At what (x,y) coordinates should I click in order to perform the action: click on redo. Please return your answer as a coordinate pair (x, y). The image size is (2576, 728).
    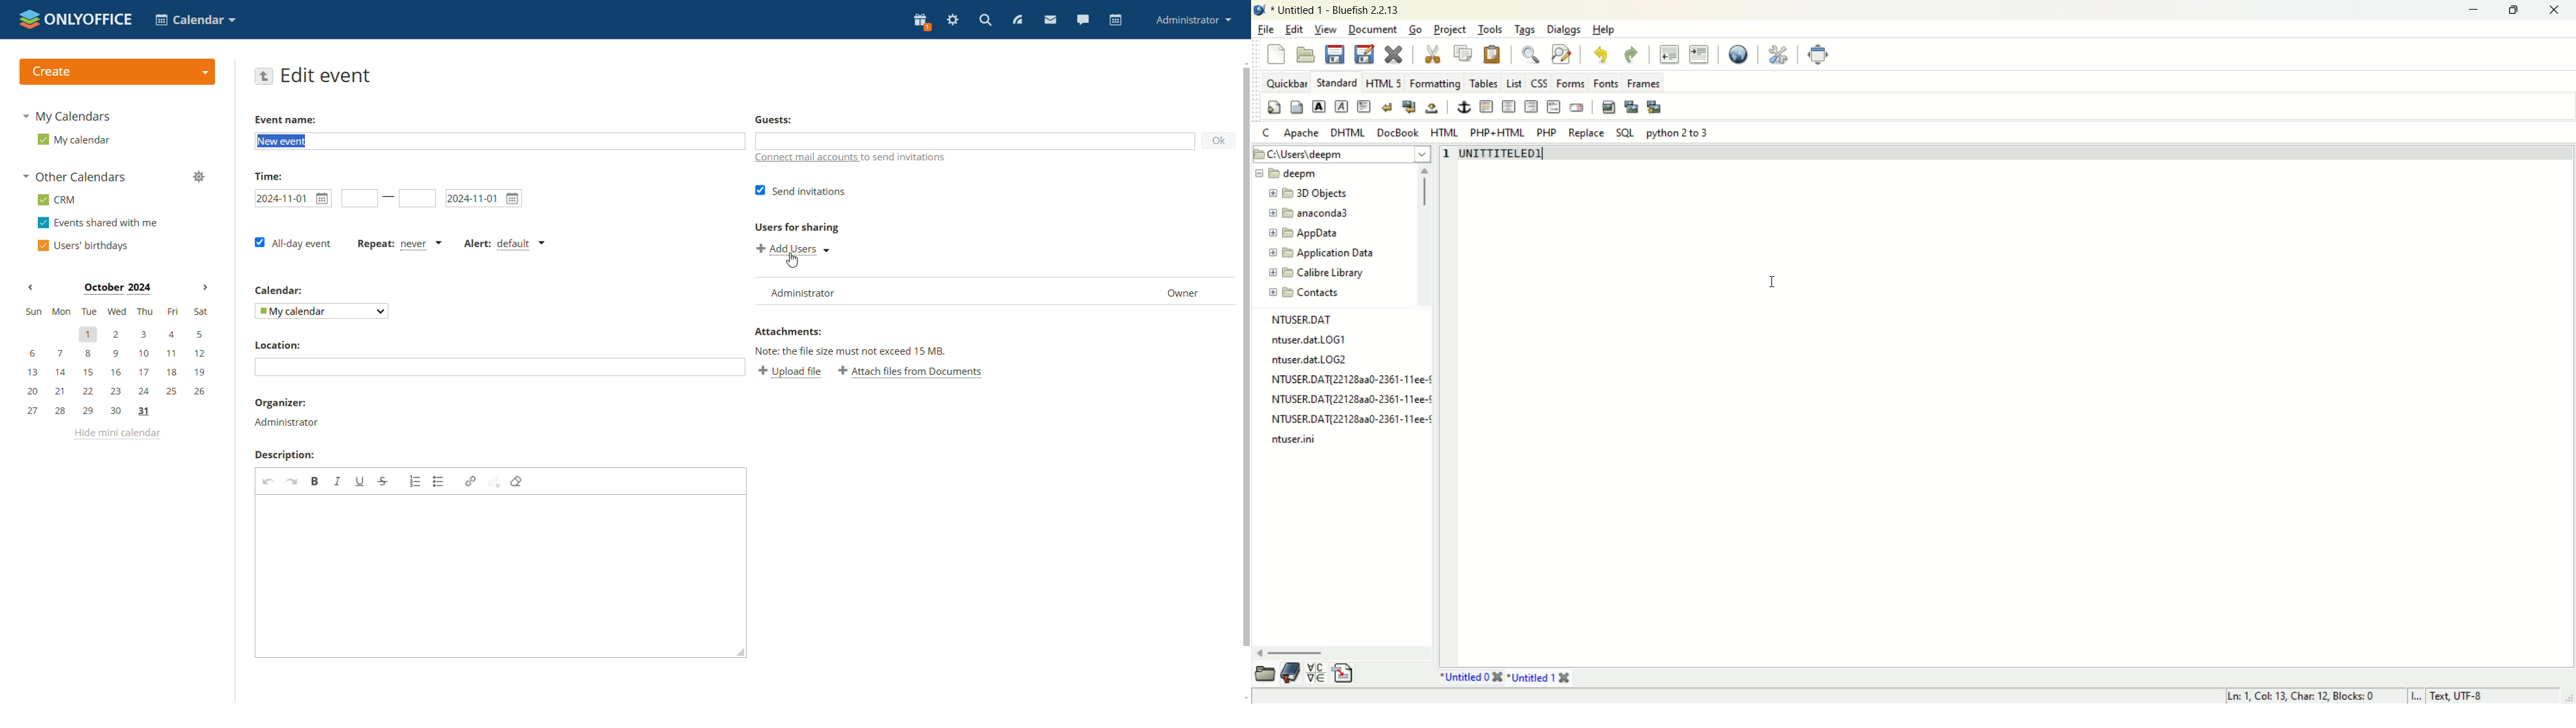
    Looking at the image, I should click on (291, 481).